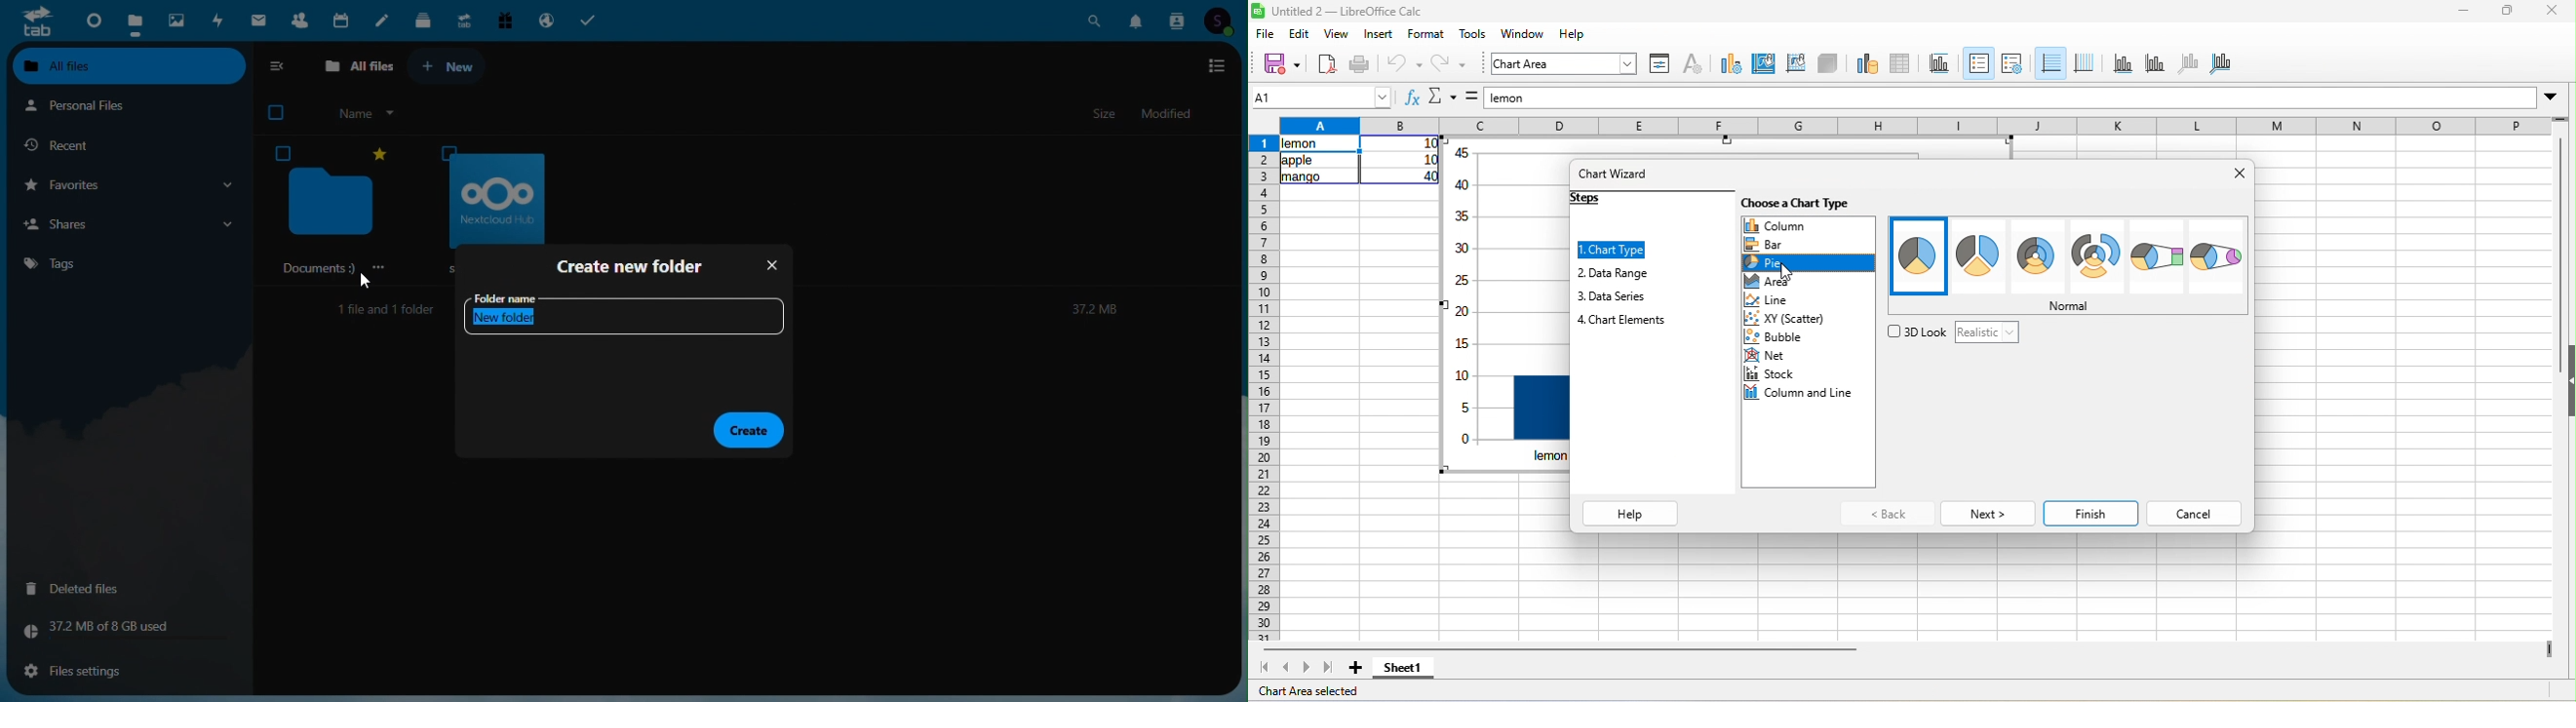  I want to click on Free trial, so click(507, 19).